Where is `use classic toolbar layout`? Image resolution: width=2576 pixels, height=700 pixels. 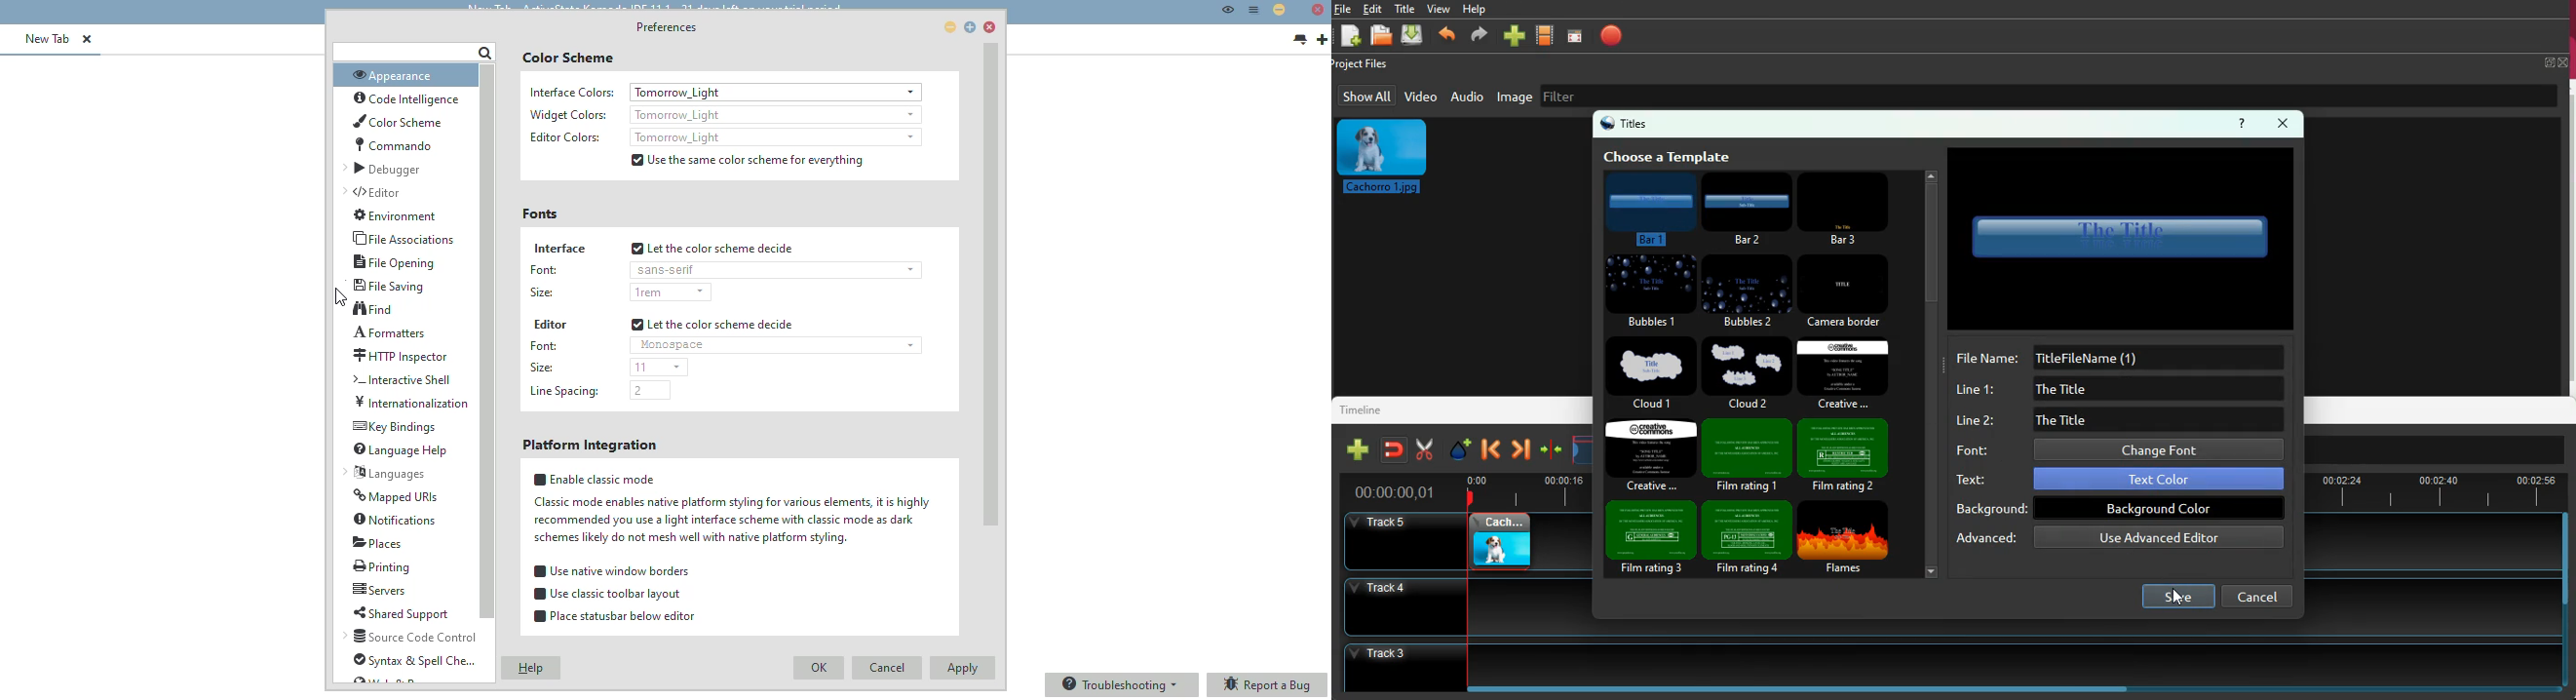 use classic toolbar layout is located at coordinates (608, 594).